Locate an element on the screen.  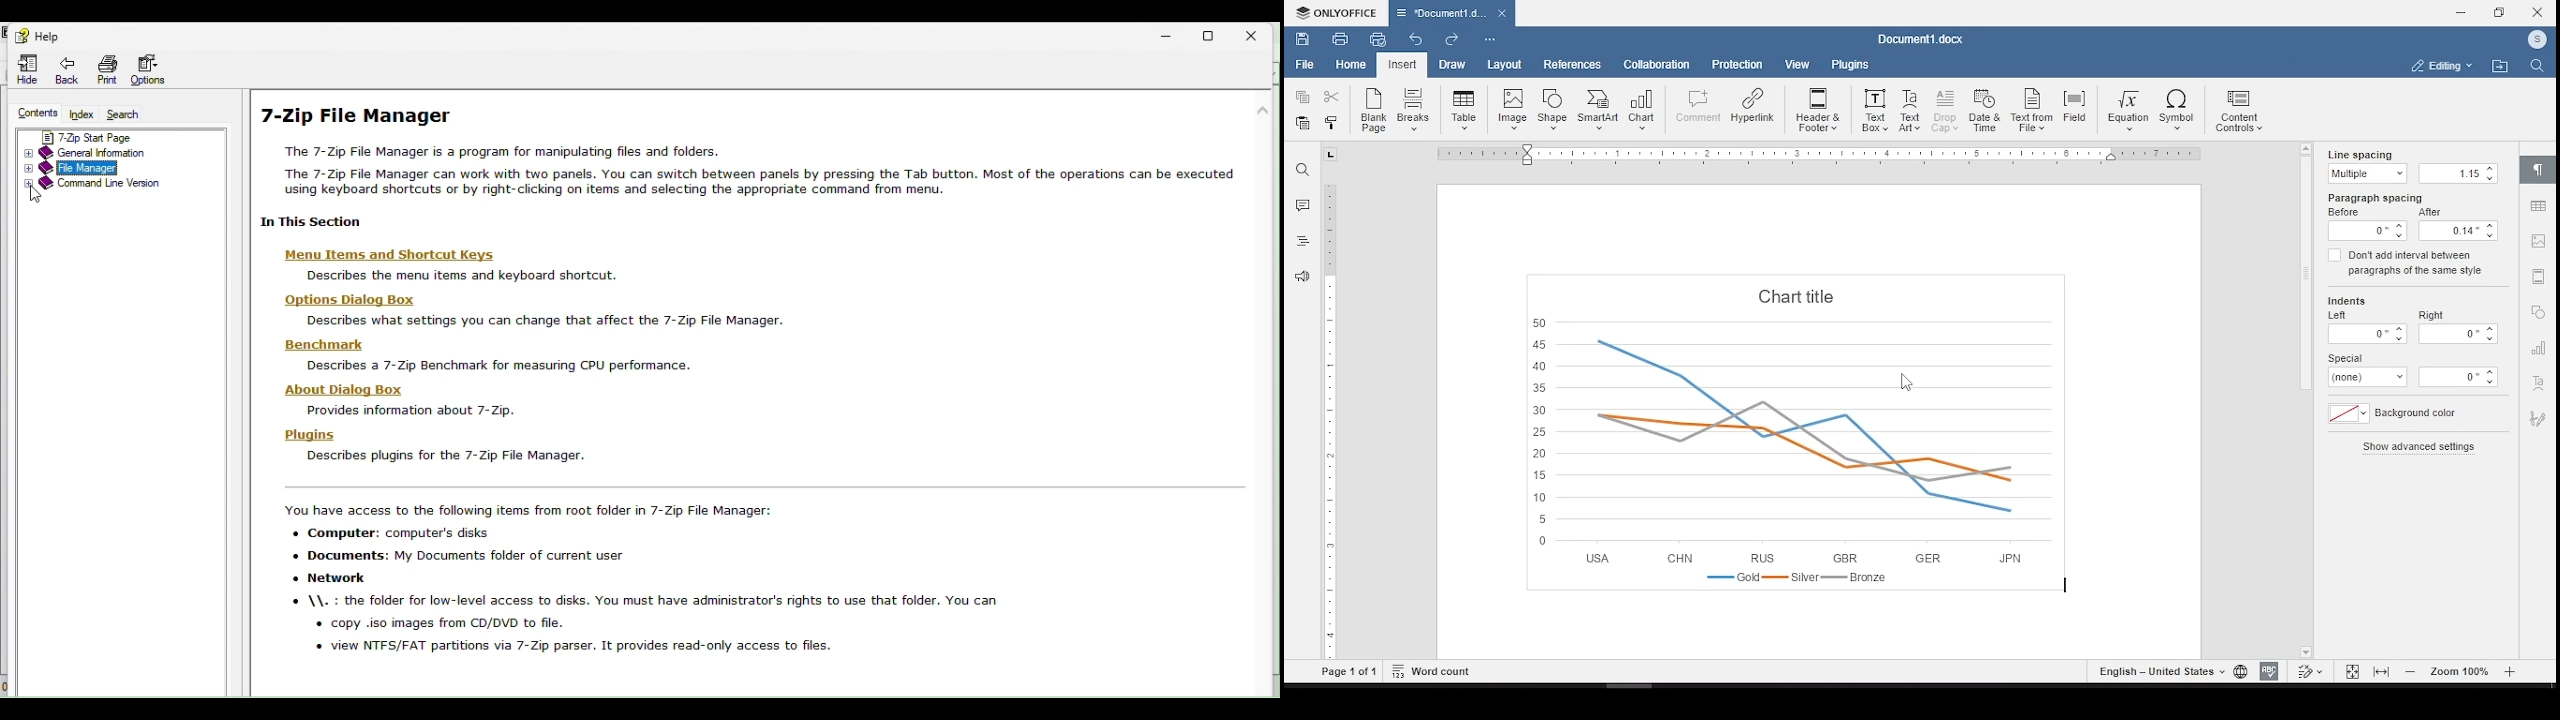
close window is located at coordinates (2538, 11).